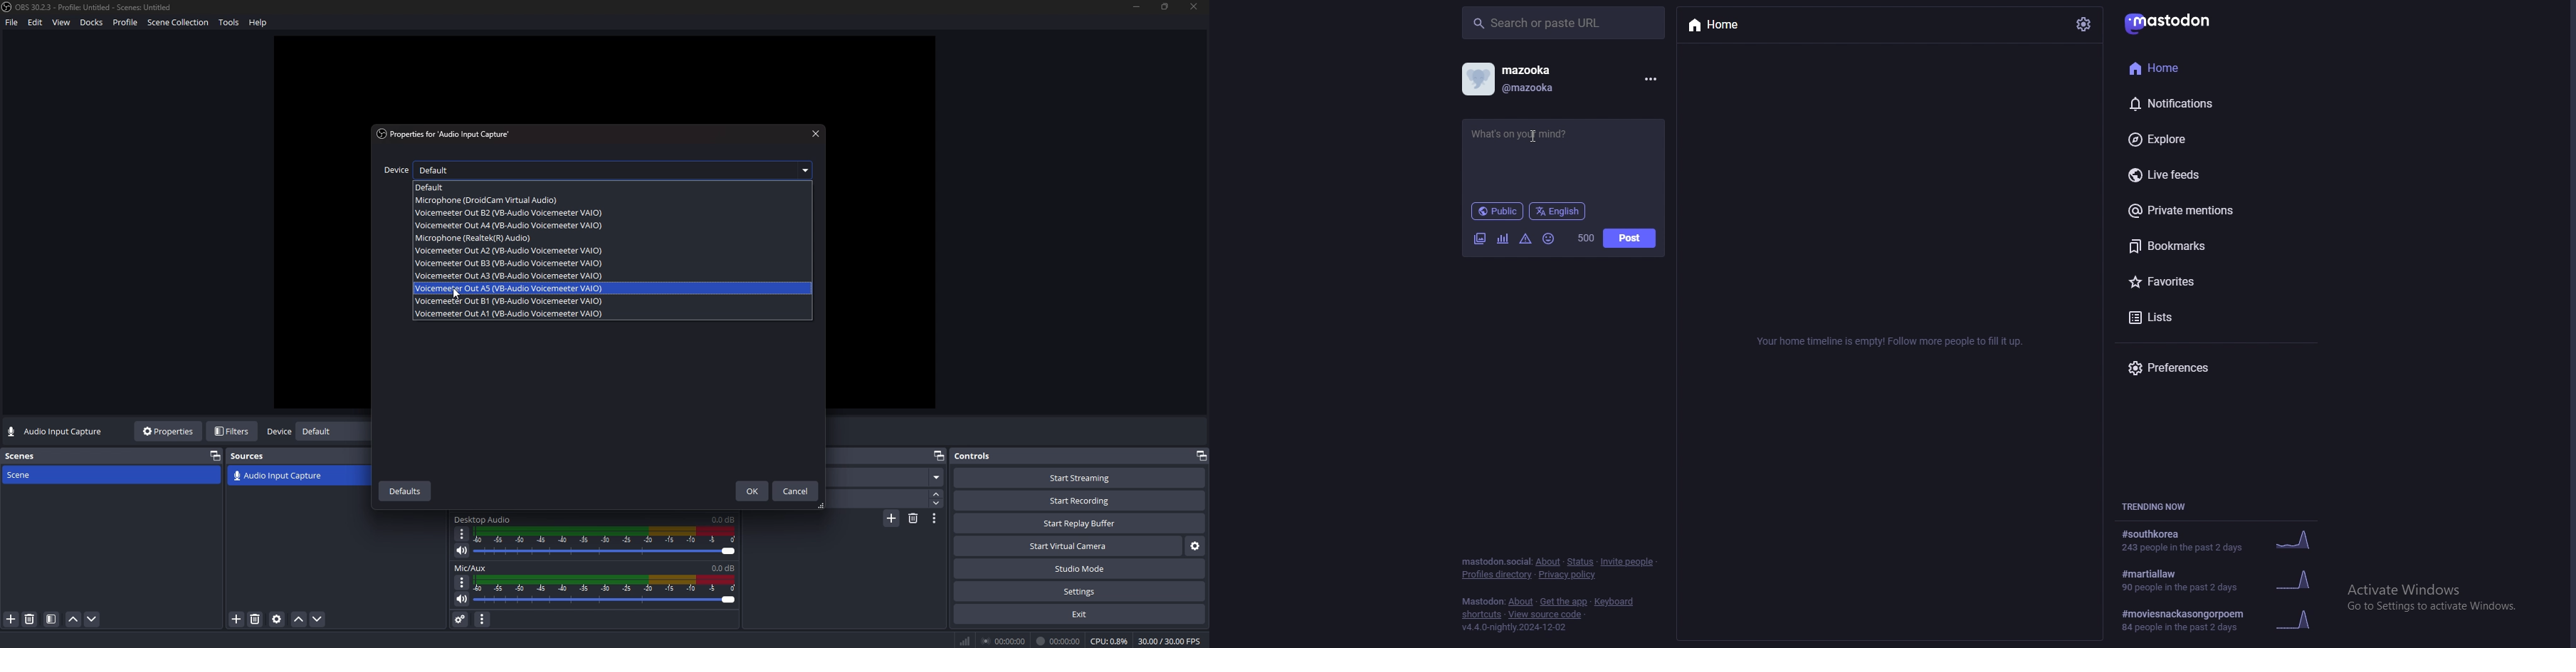  Describe the element at coordinates (1195, 8) in the screenshot. I see `close` at that location.